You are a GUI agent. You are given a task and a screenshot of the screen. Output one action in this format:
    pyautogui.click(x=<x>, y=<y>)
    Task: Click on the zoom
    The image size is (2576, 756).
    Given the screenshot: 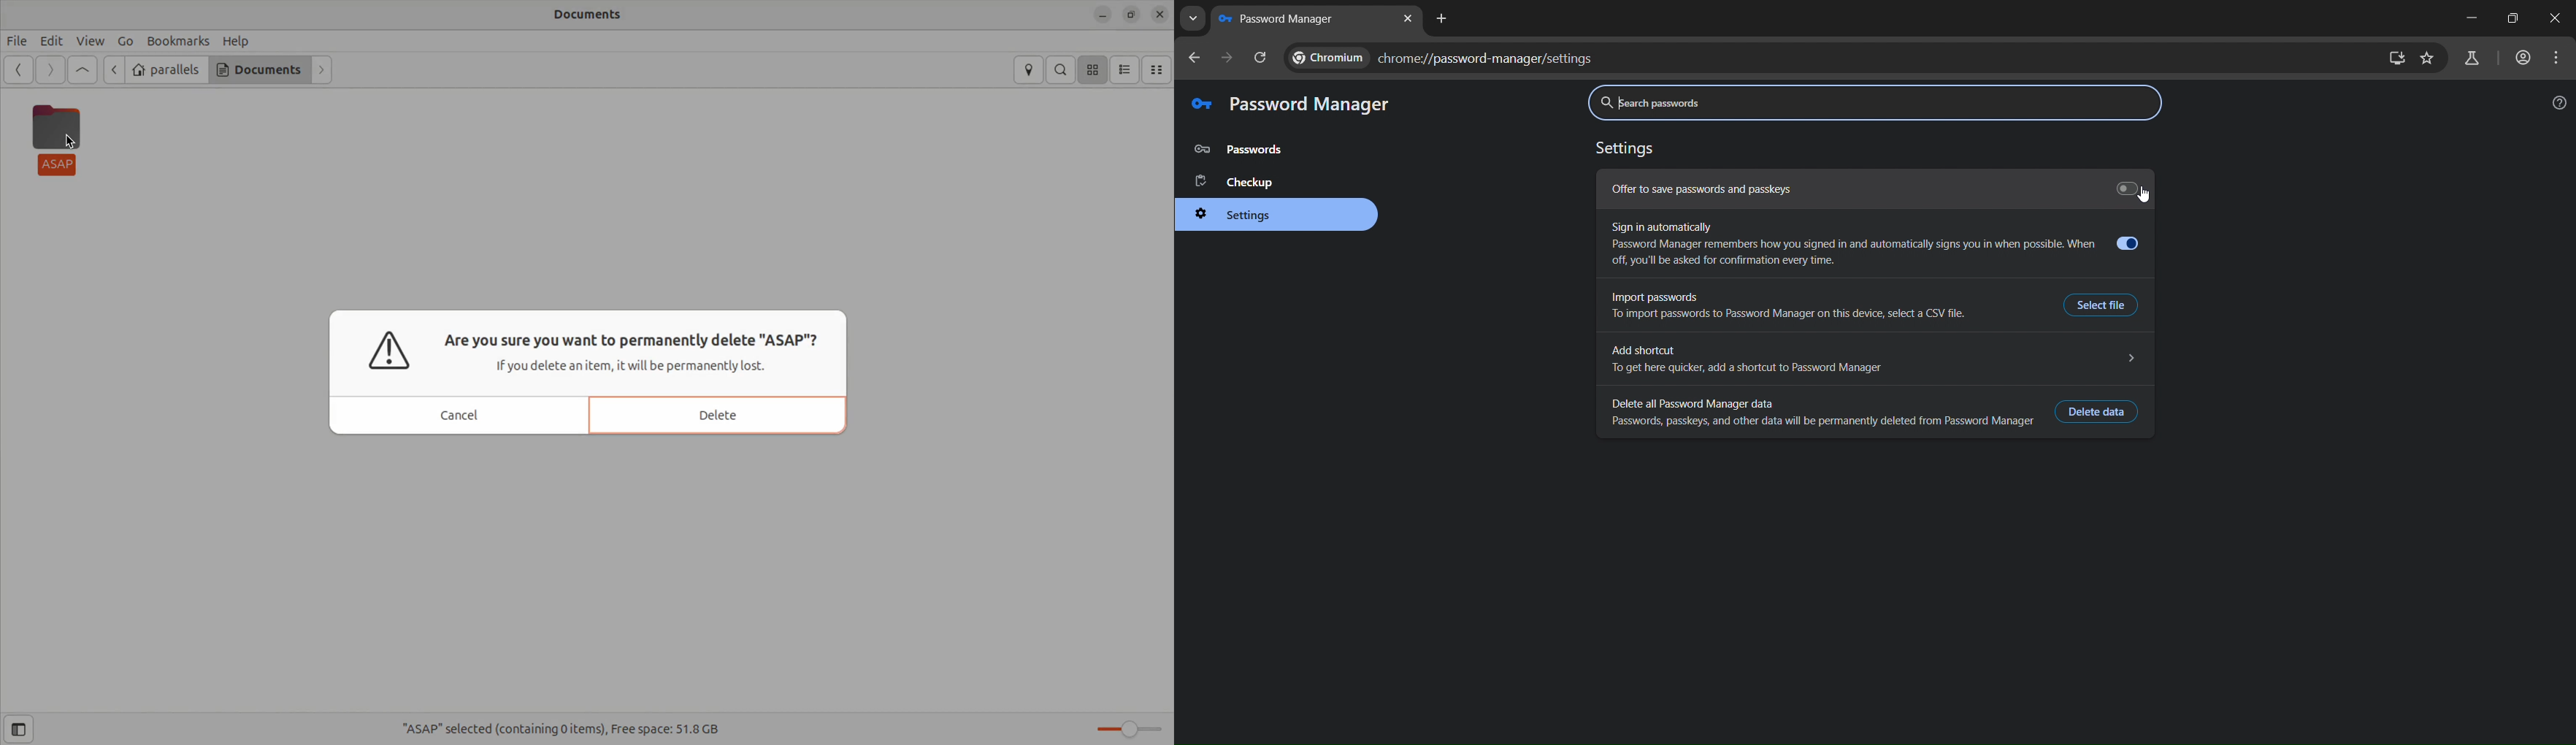 What is the action you would take?
    pyautogui.click(x=2394, y=60)
    